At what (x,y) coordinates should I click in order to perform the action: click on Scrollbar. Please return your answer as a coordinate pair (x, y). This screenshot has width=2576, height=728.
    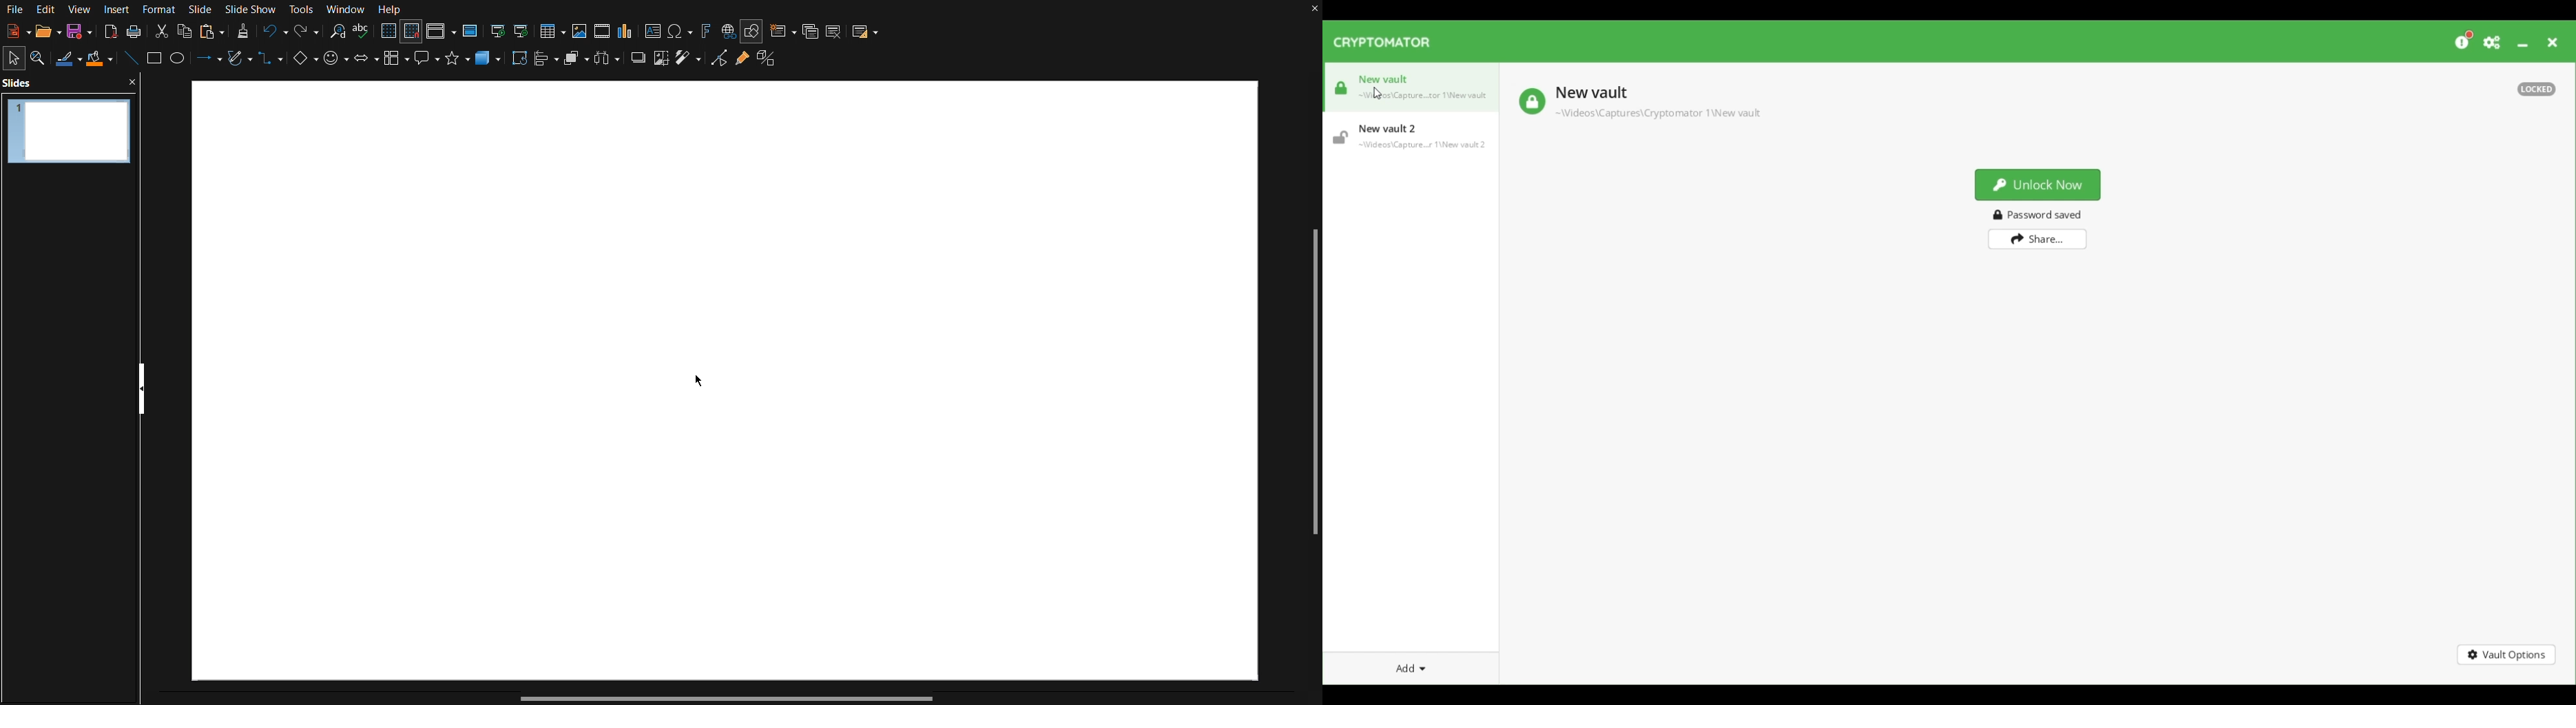
    Looking at the image, I should click on (1310, 386).